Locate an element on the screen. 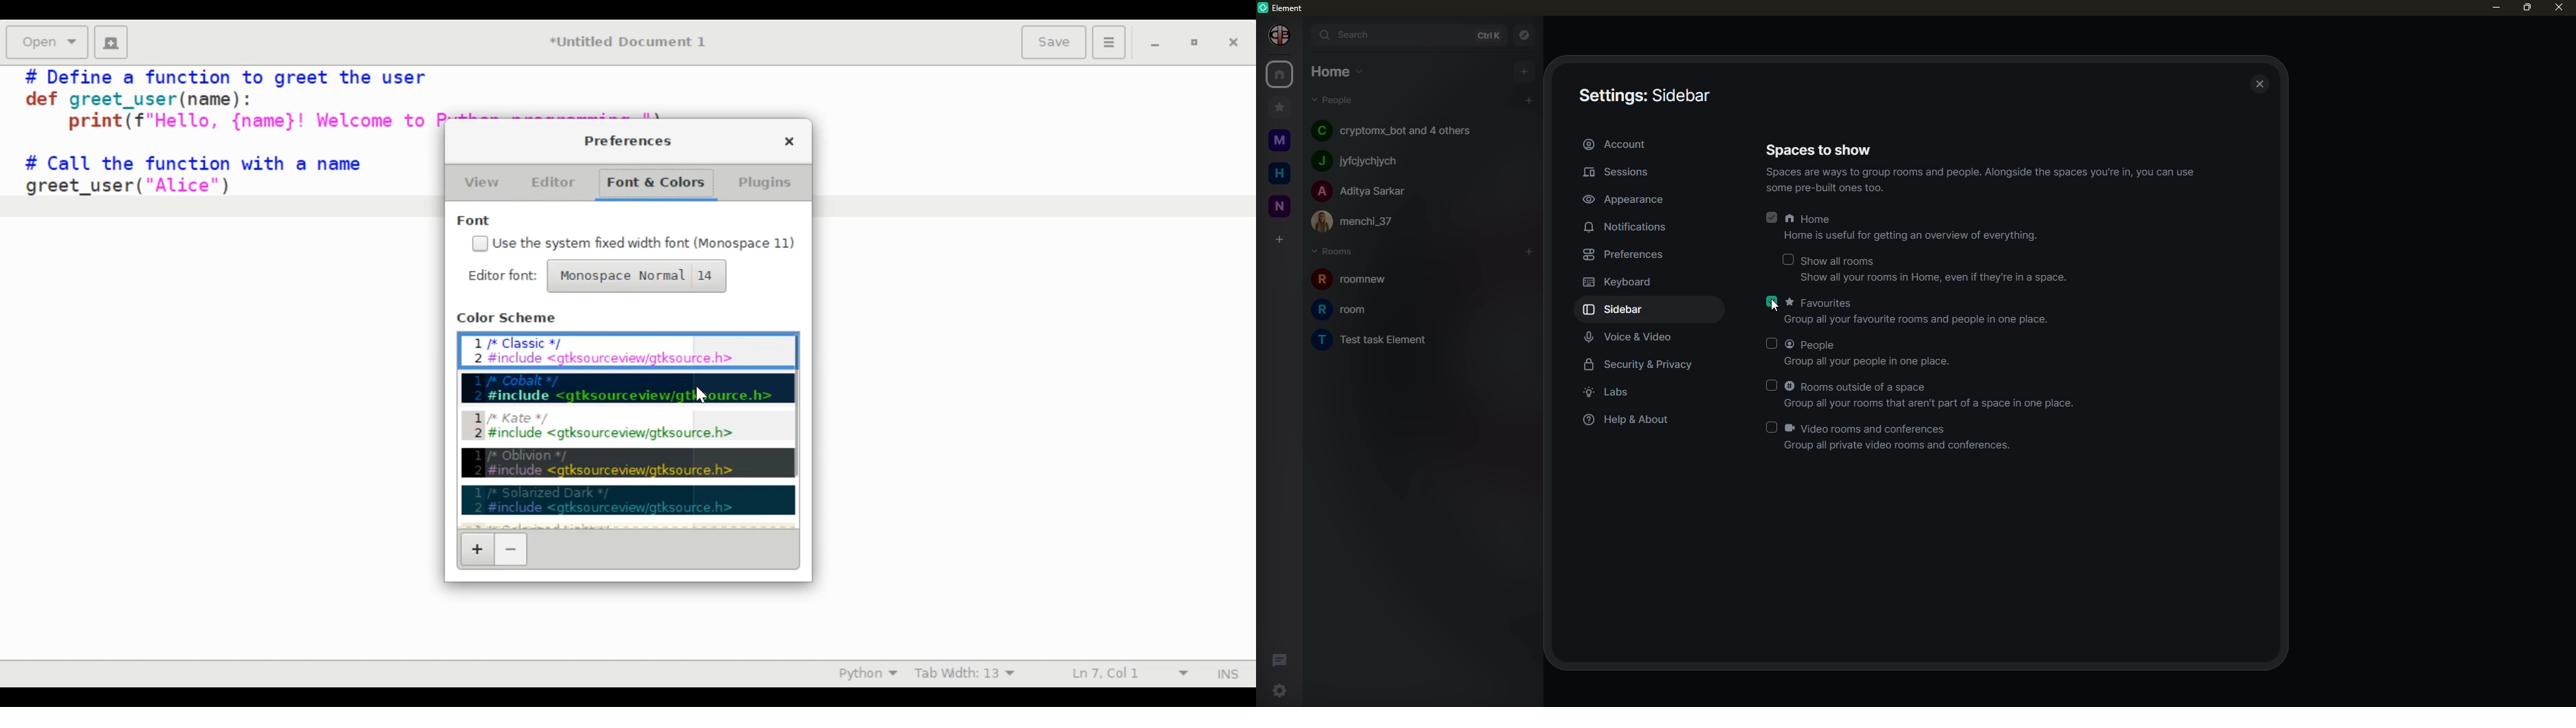 Image resolution: width=2576 pixels, height=728 pixels. Cursor Position is located at coordinates (1105, 672).